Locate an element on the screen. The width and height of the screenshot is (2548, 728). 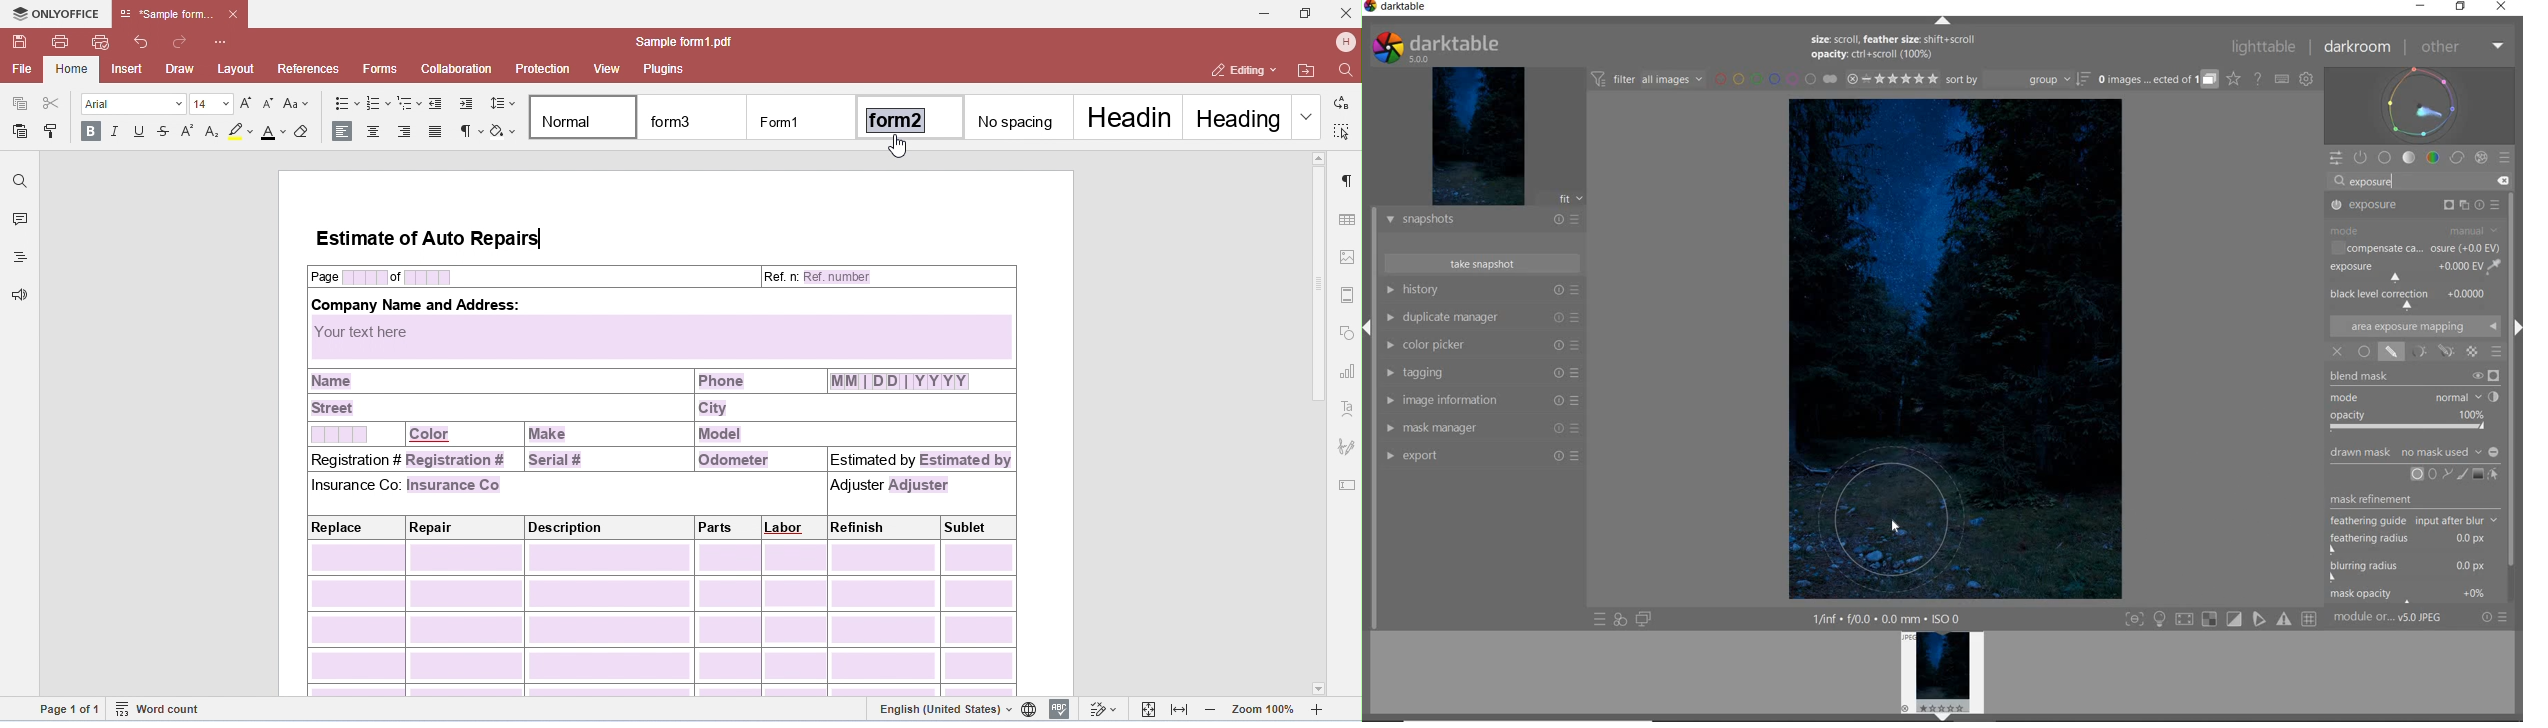
1/inf*f/0.0 mm*ISO 0 is located at coordinates (1883, 618).